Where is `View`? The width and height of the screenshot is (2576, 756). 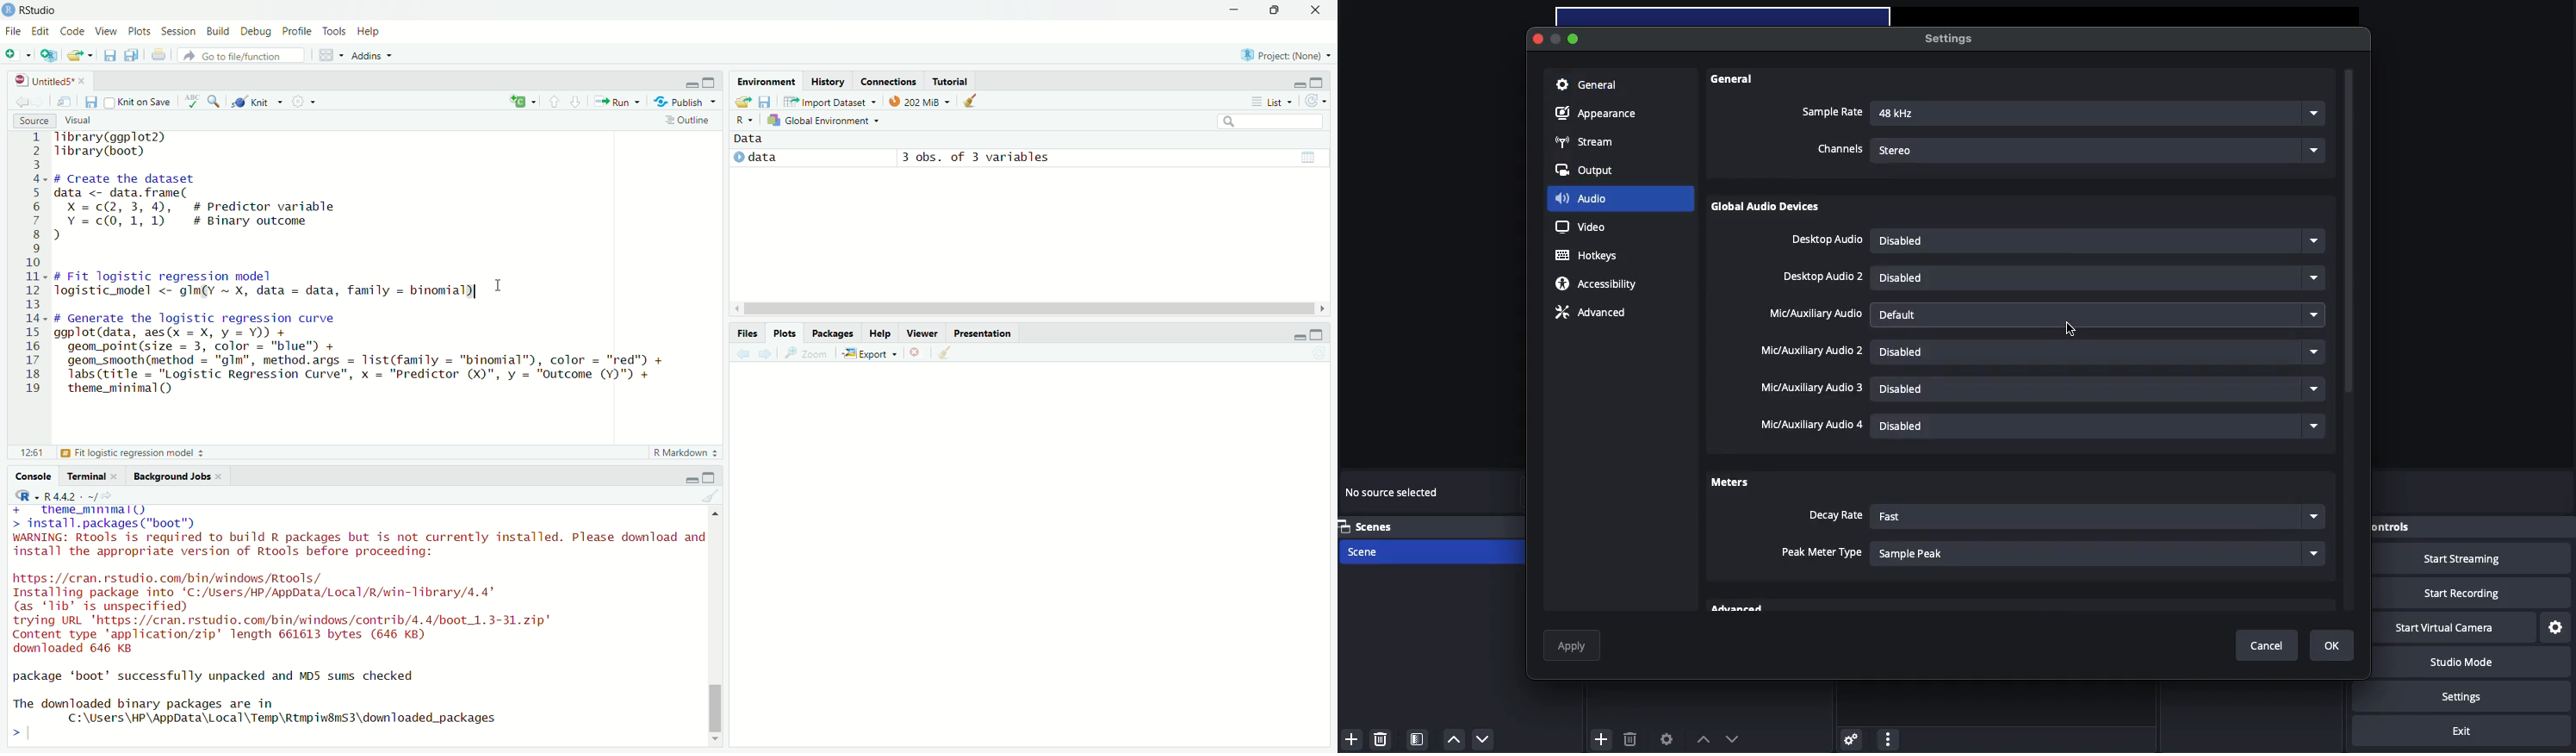
View is located at coordinates (105, 31).